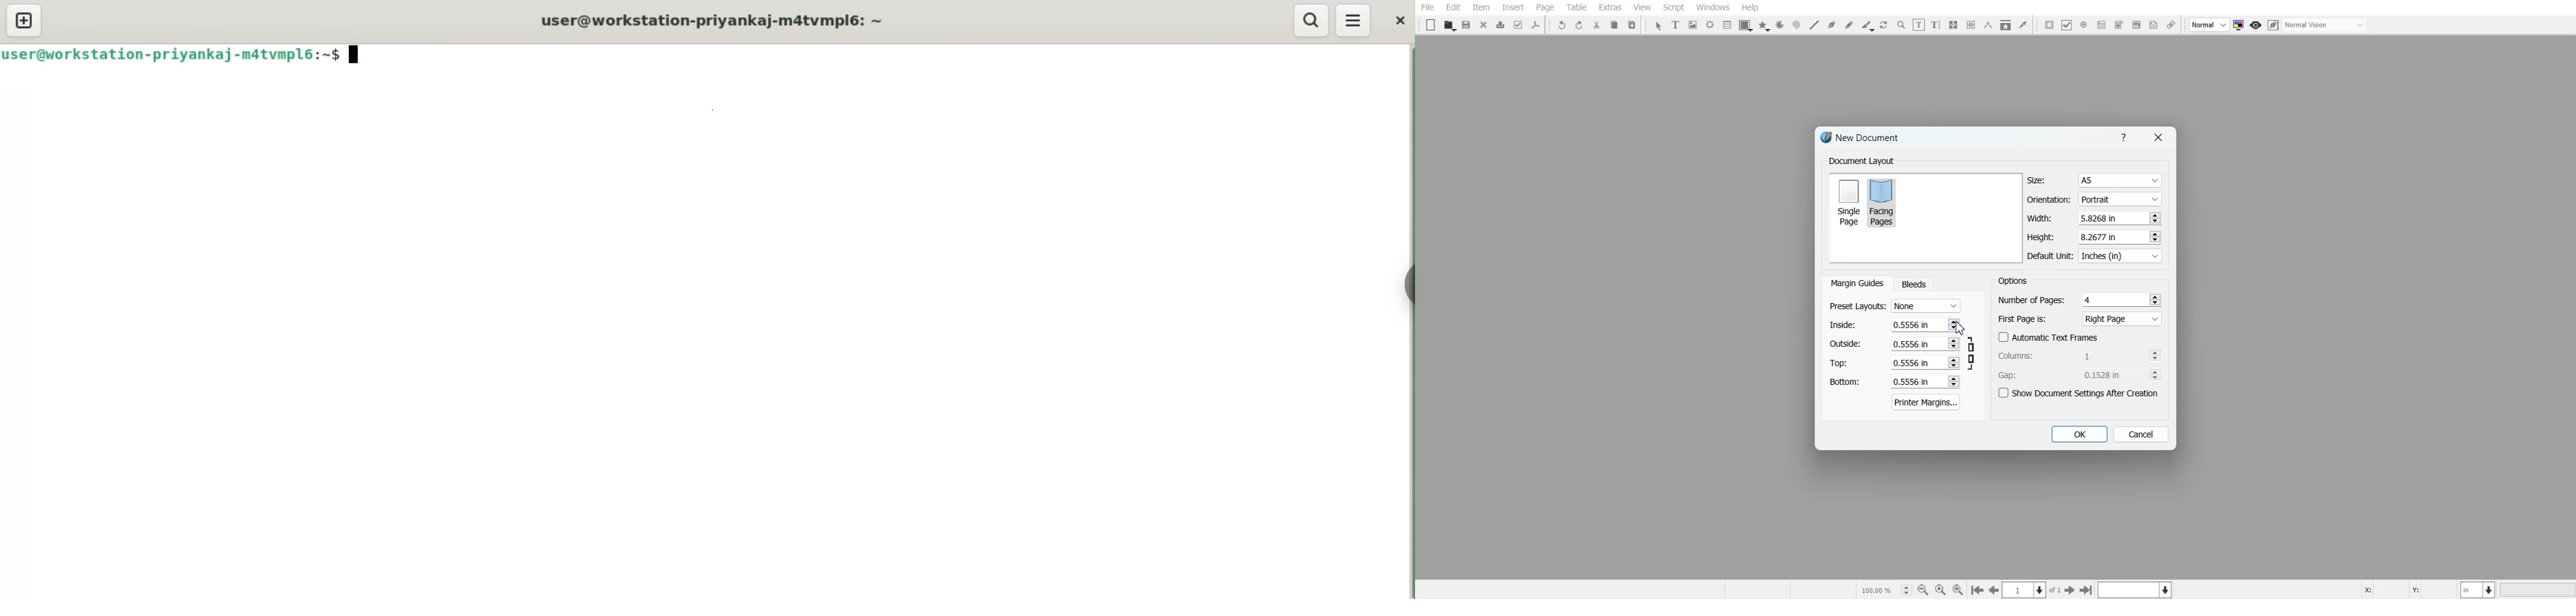 This screenshot has width=2576, height=616. Describe the element at coordinates (2274, 25) in the screenshot. I see `Edit in preview mode` at that location.